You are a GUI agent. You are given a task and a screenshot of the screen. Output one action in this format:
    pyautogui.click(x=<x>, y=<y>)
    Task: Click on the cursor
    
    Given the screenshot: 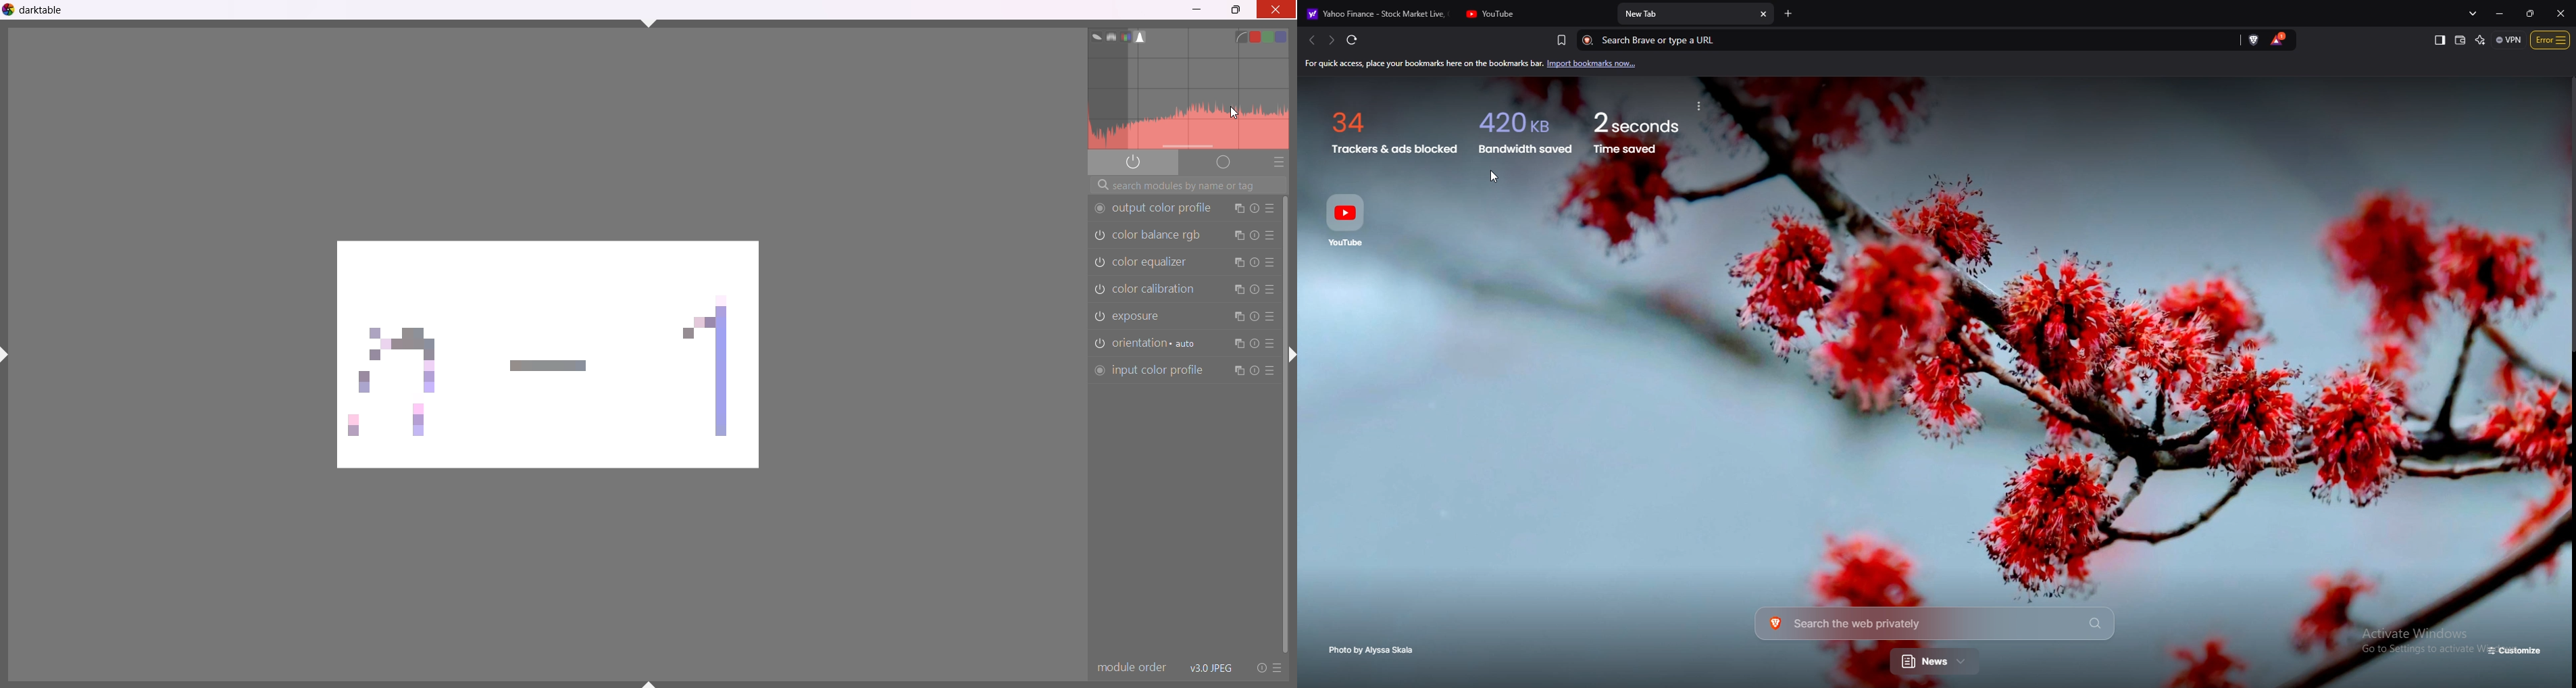 What is the action you would take?
    pyautogui.click(x=1237, y=114)
    